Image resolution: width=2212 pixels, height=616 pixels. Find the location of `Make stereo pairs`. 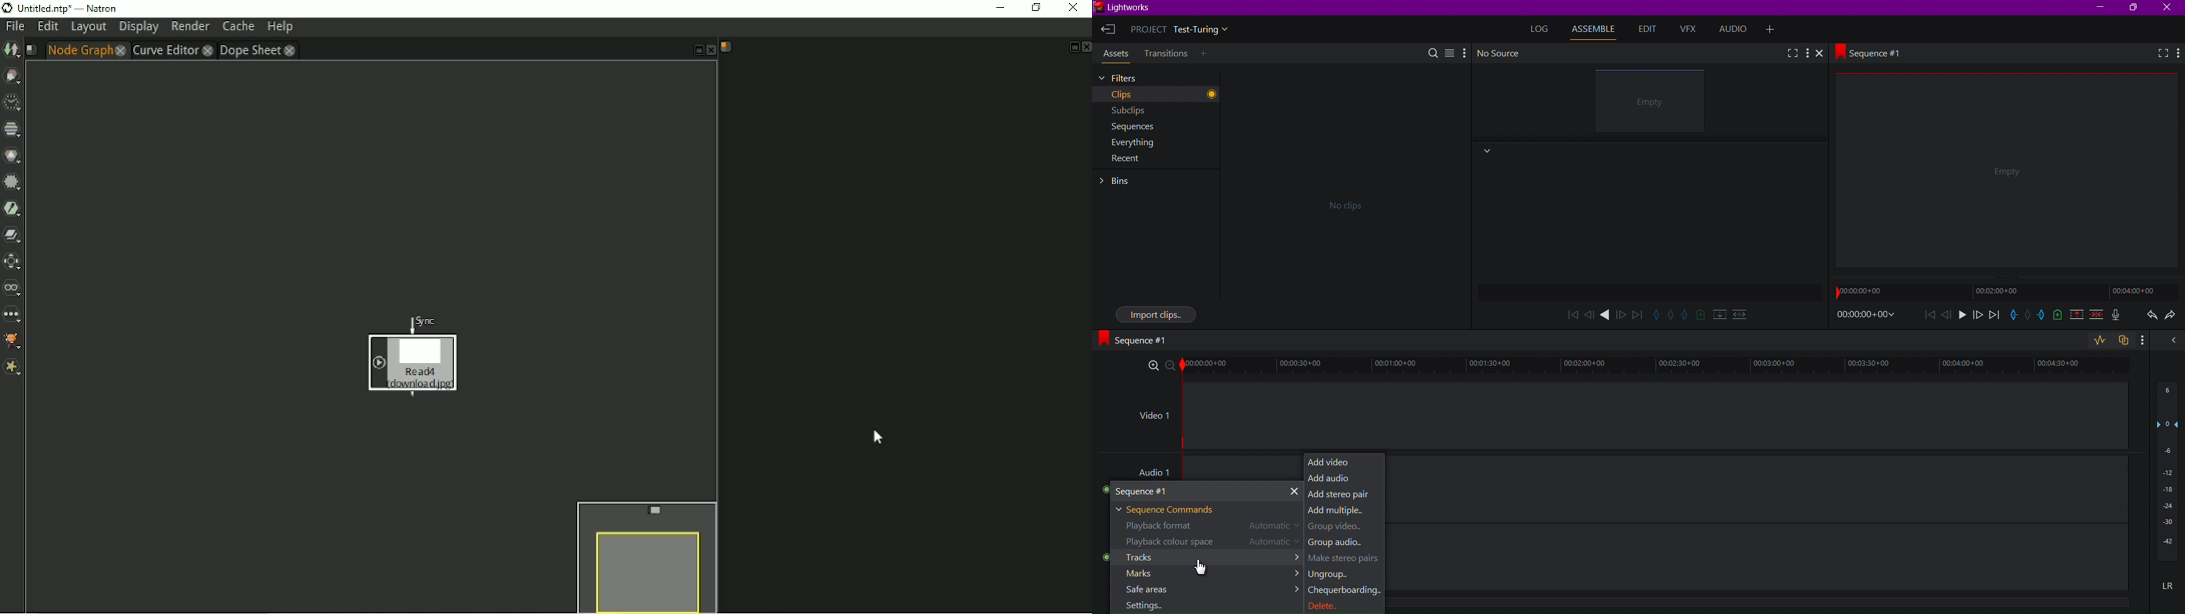

Make stereo pairs is located at coordinates (1344, 559).